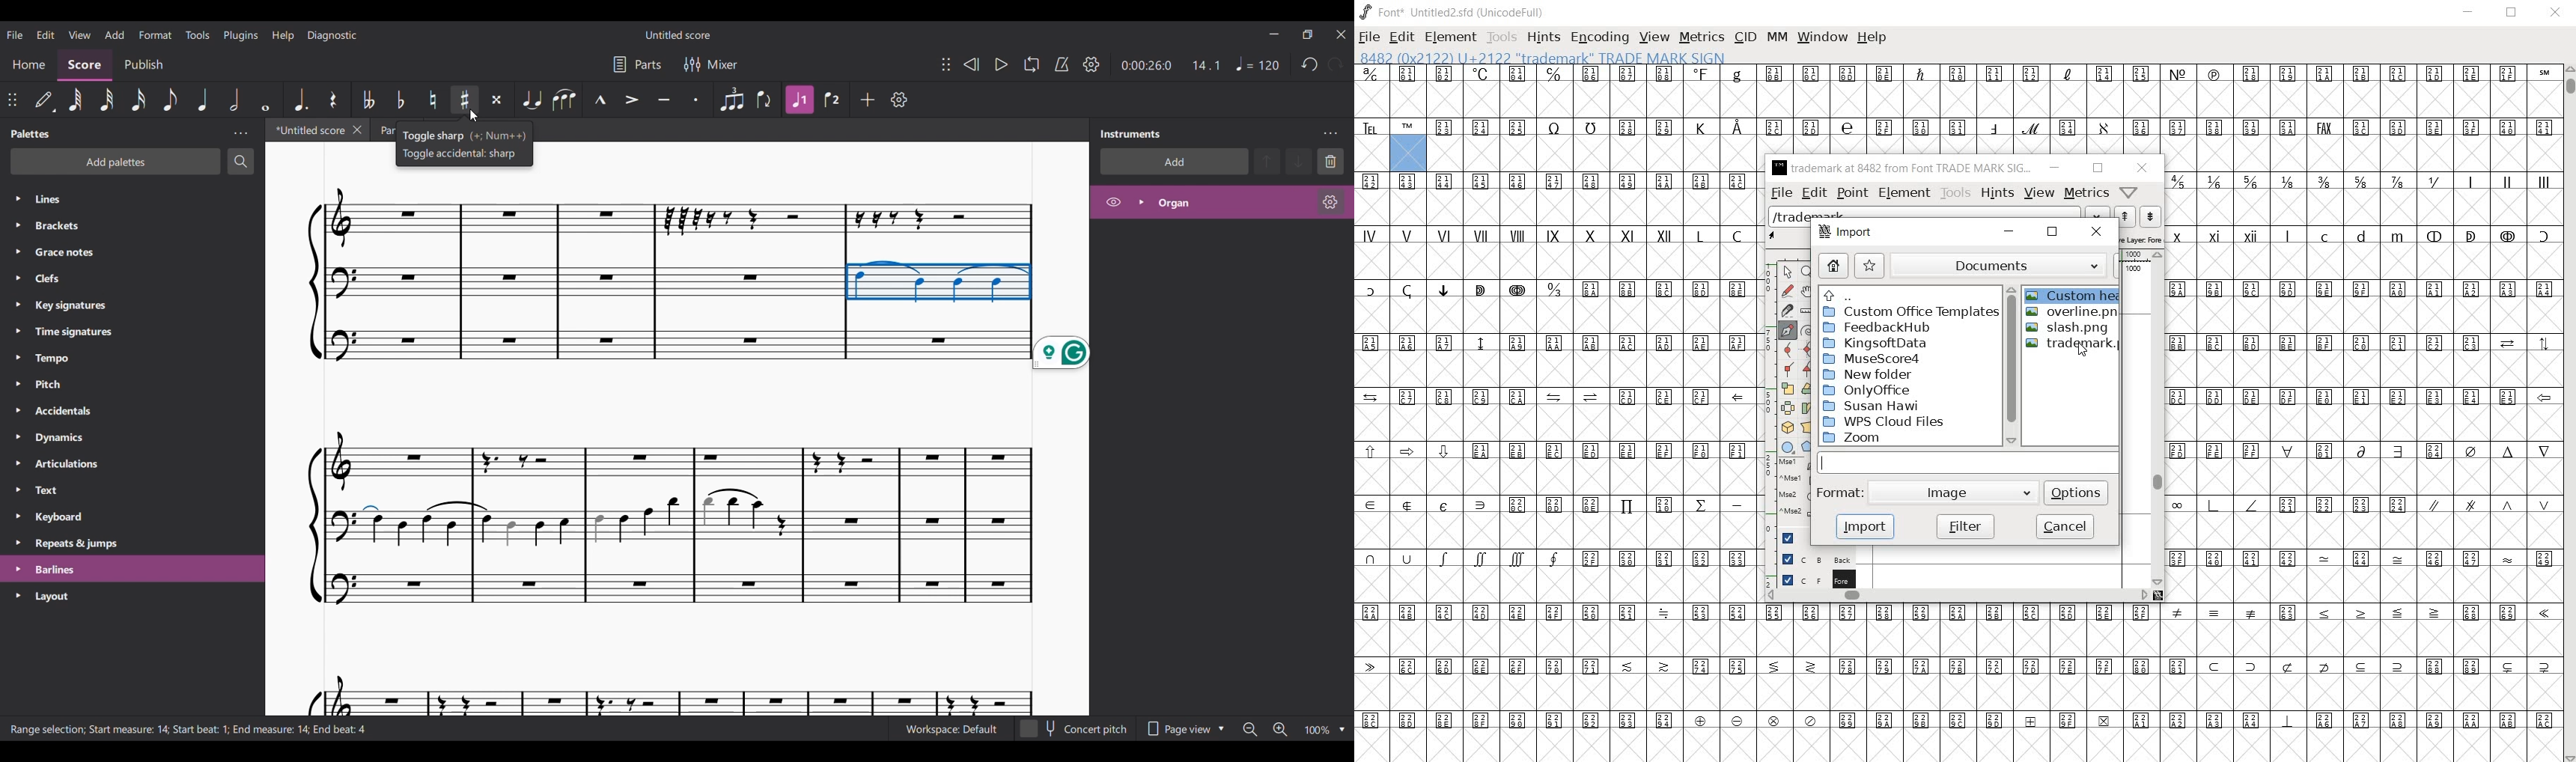  What do you see at coordinates (1815, 193) in the screenshot?
I see `edit` at bounding box center [1815, 193].